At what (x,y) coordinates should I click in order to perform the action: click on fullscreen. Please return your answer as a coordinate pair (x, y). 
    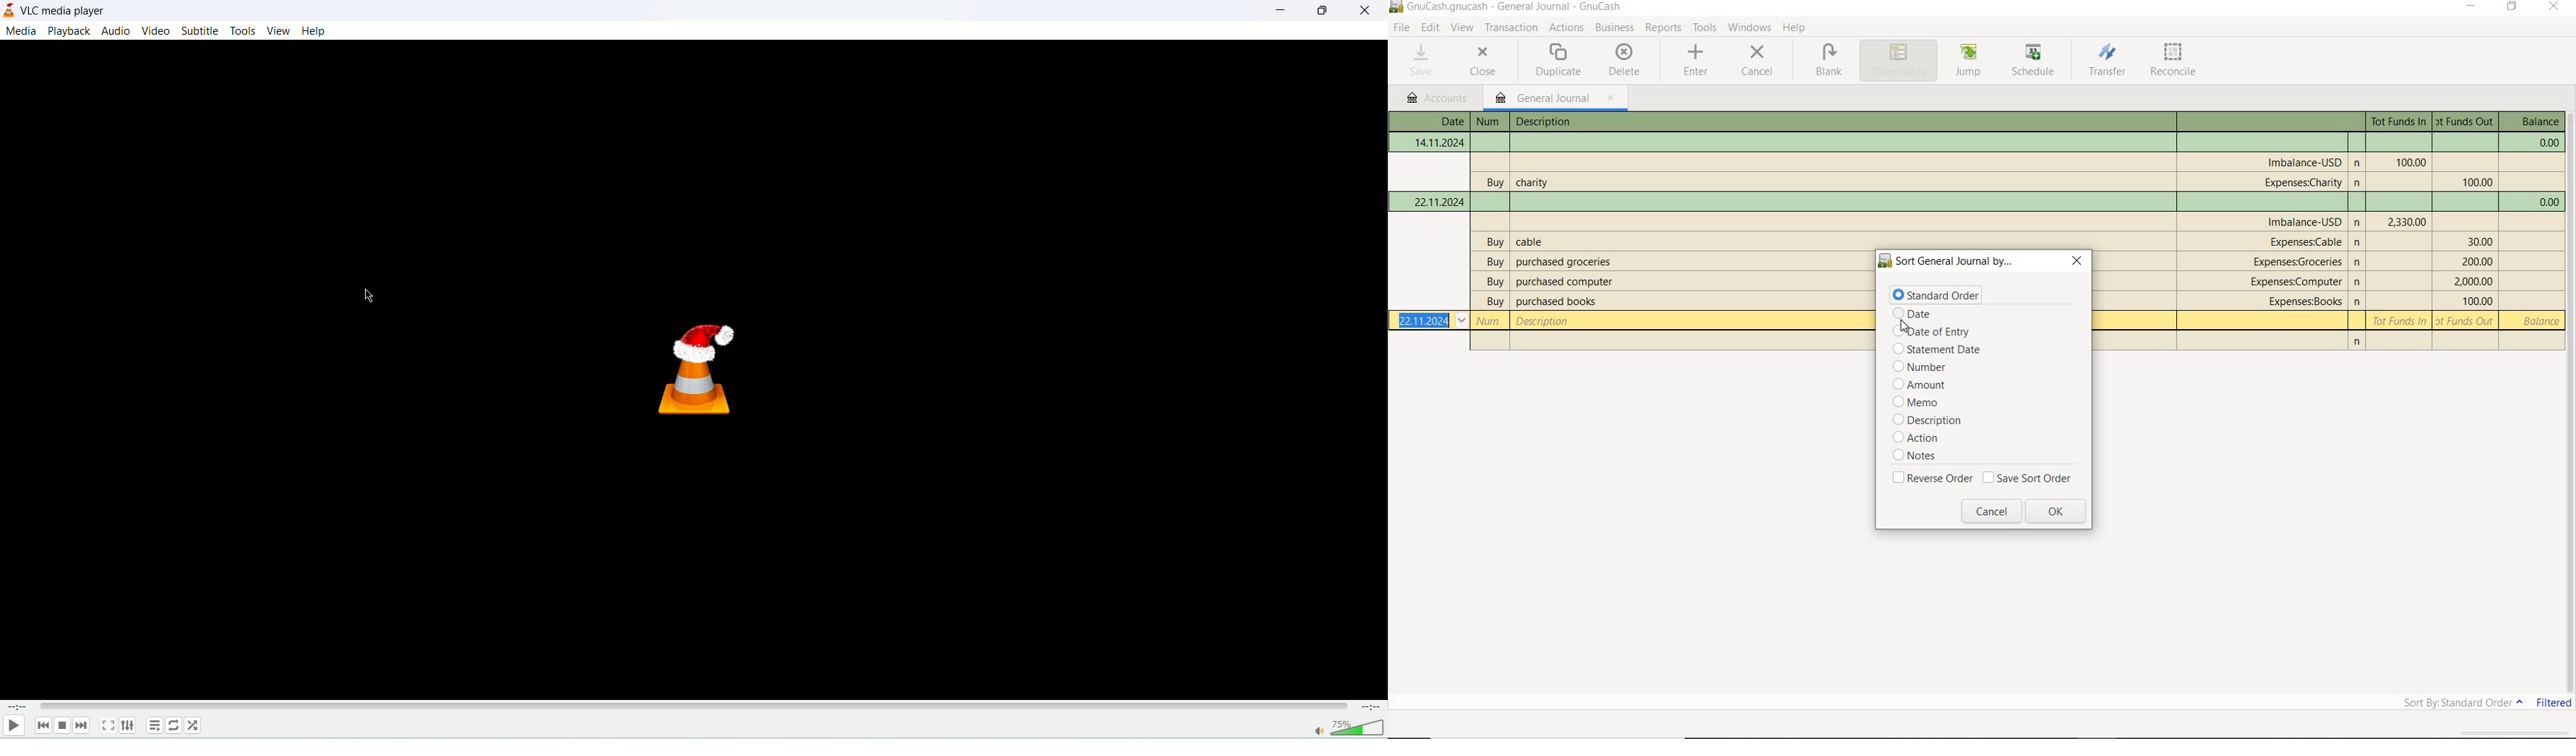
    Looking at the image, I should click on (108, 725).